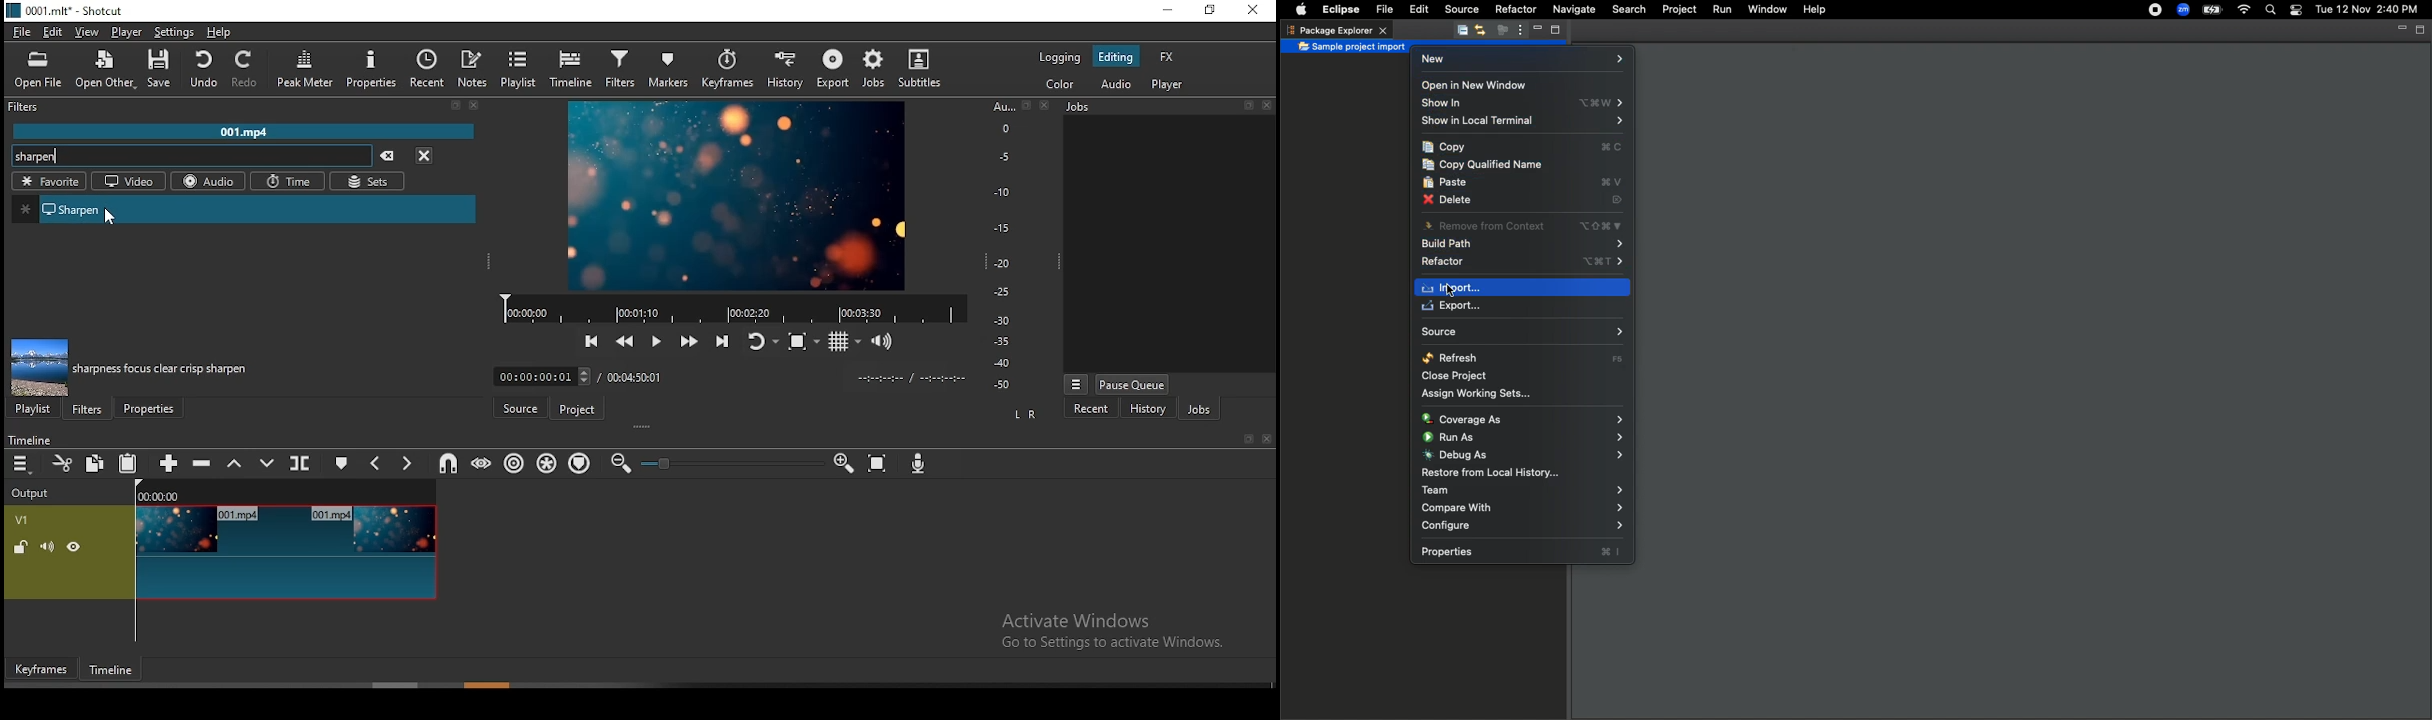  Describe the element at coordinates (799, 342) in the screenshot. I see `toggle zoom` at that location.